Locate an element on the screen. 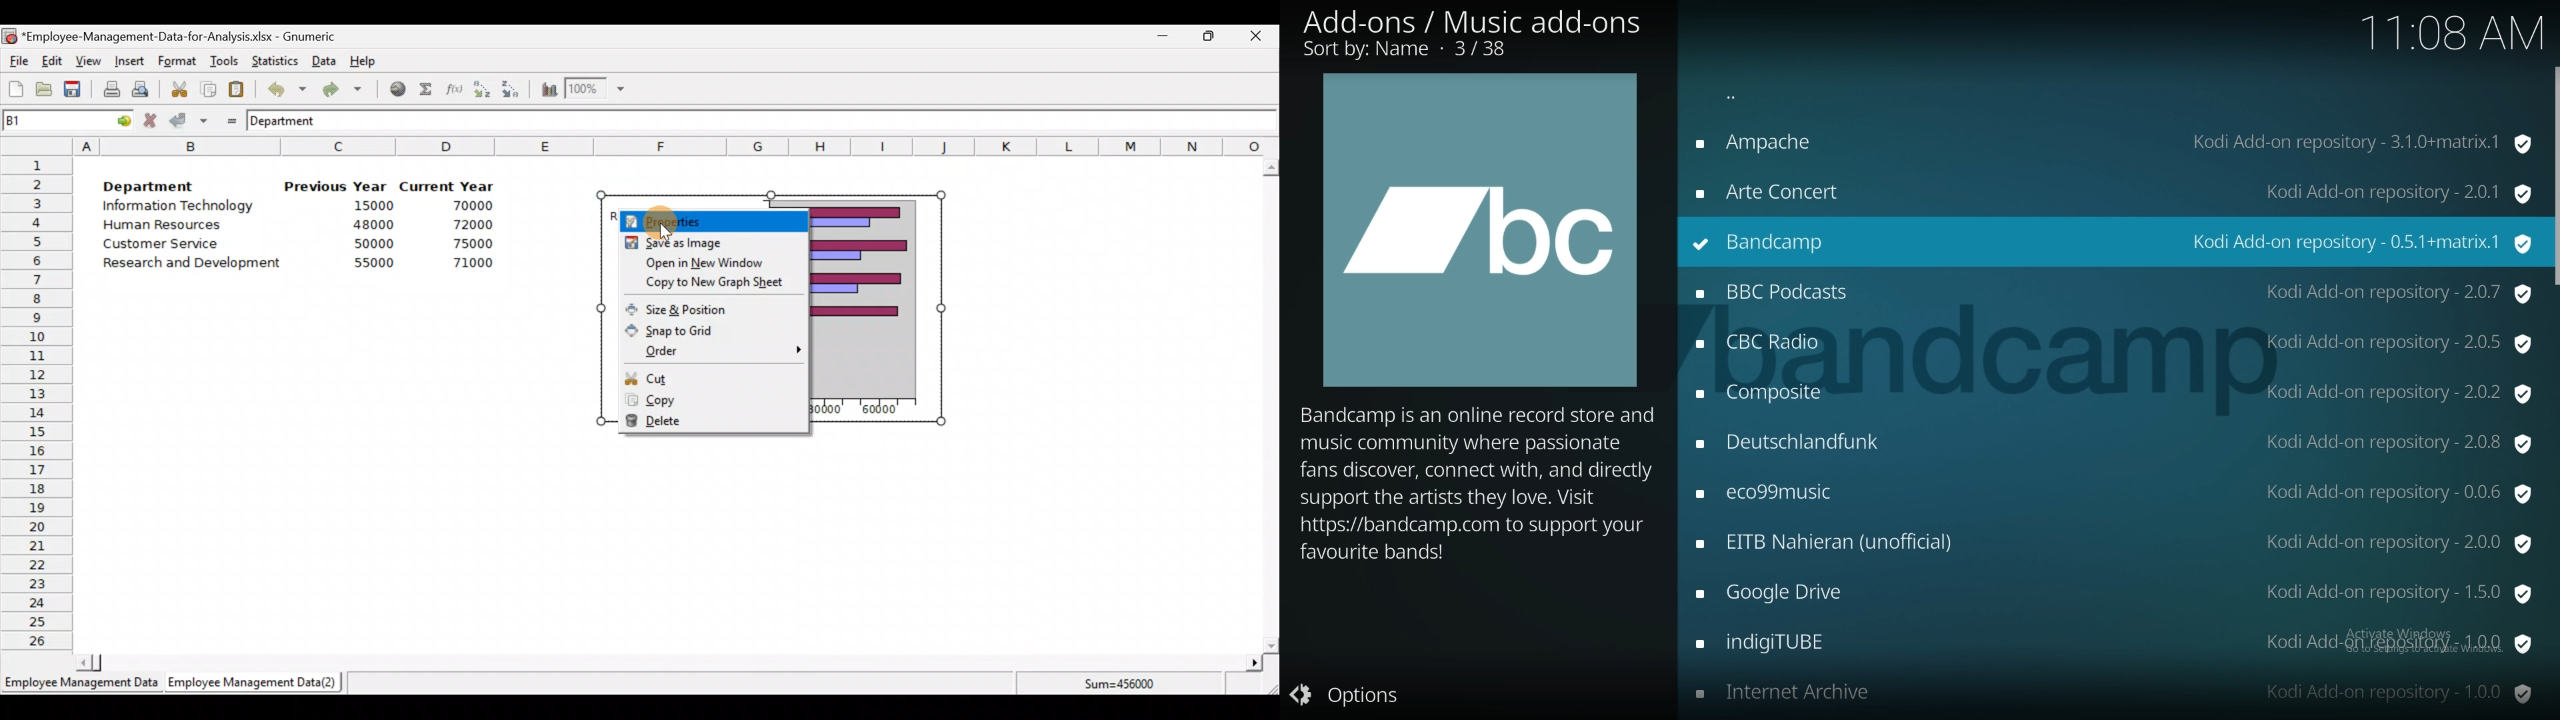 This screenshot has height=728, width=2576. Human Resources is located at coordinates (169, 226).